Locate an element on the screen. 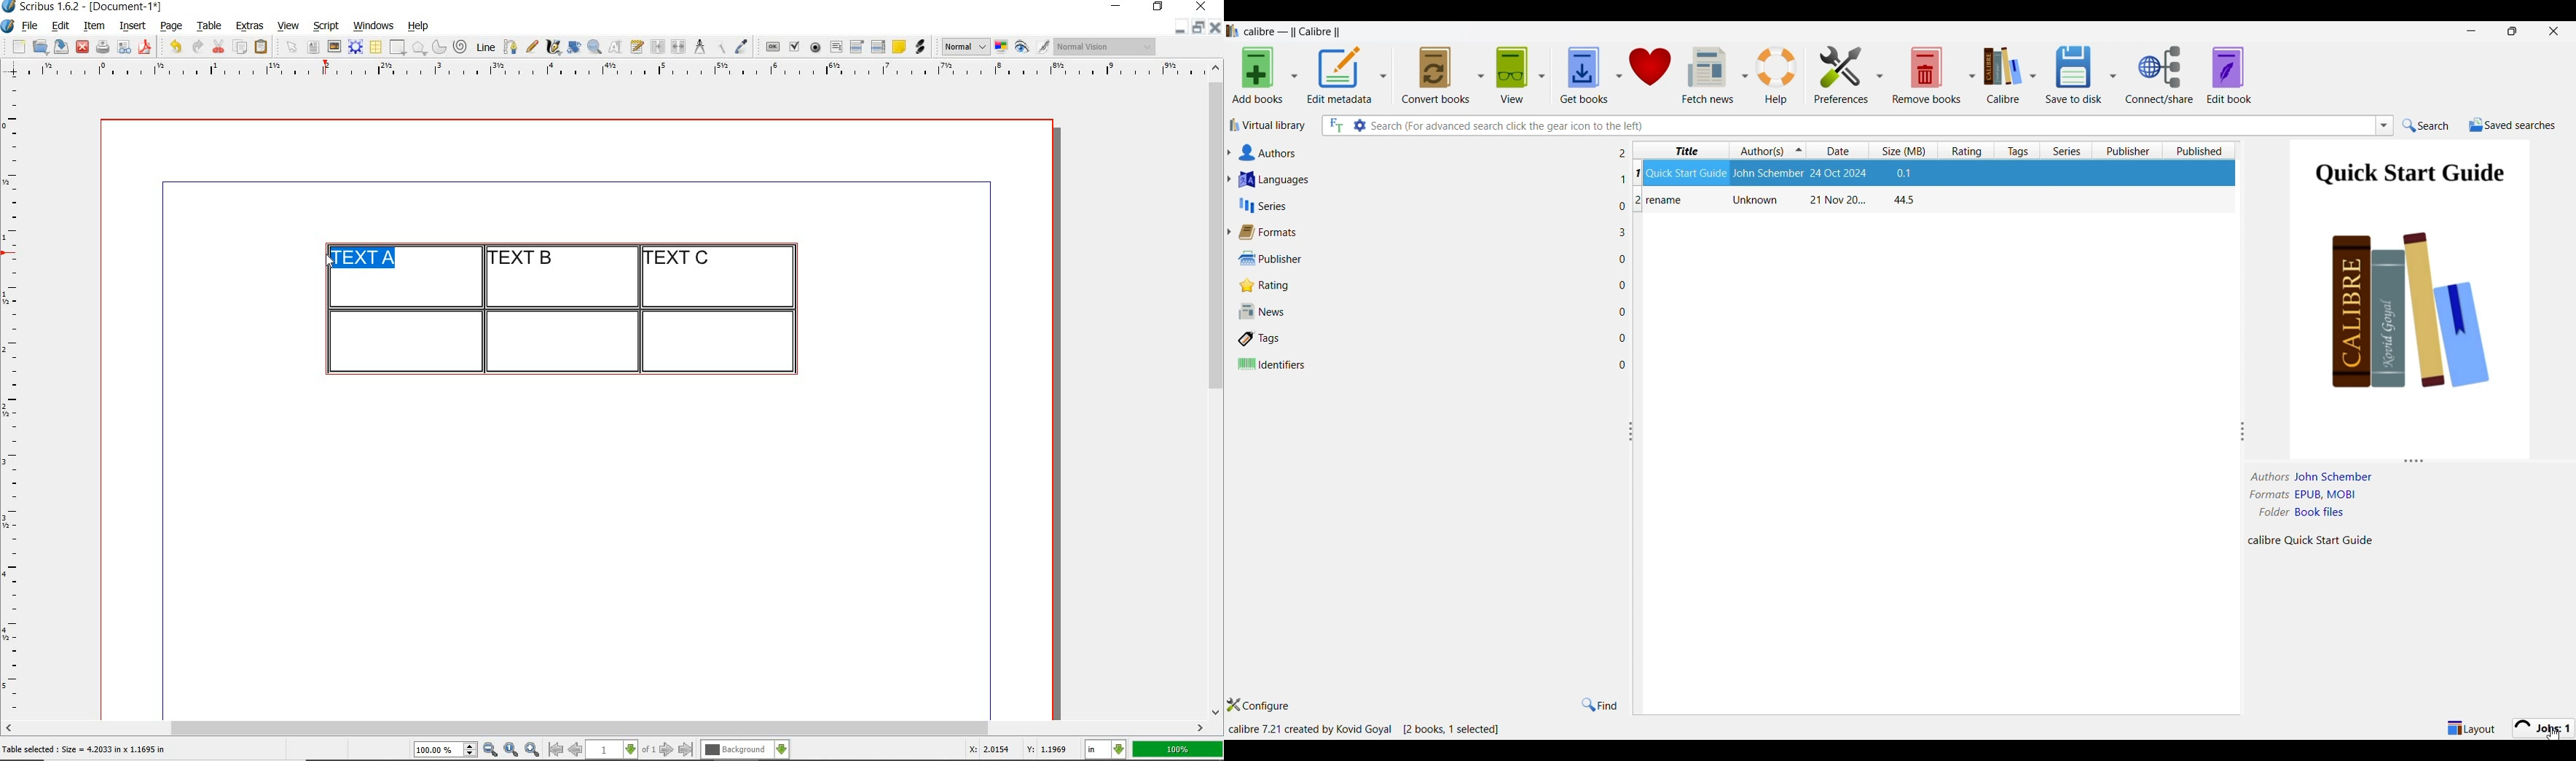 The height and width of the screenshot is (784, 2576). Fetch news is located at coordinates (1706, 75).